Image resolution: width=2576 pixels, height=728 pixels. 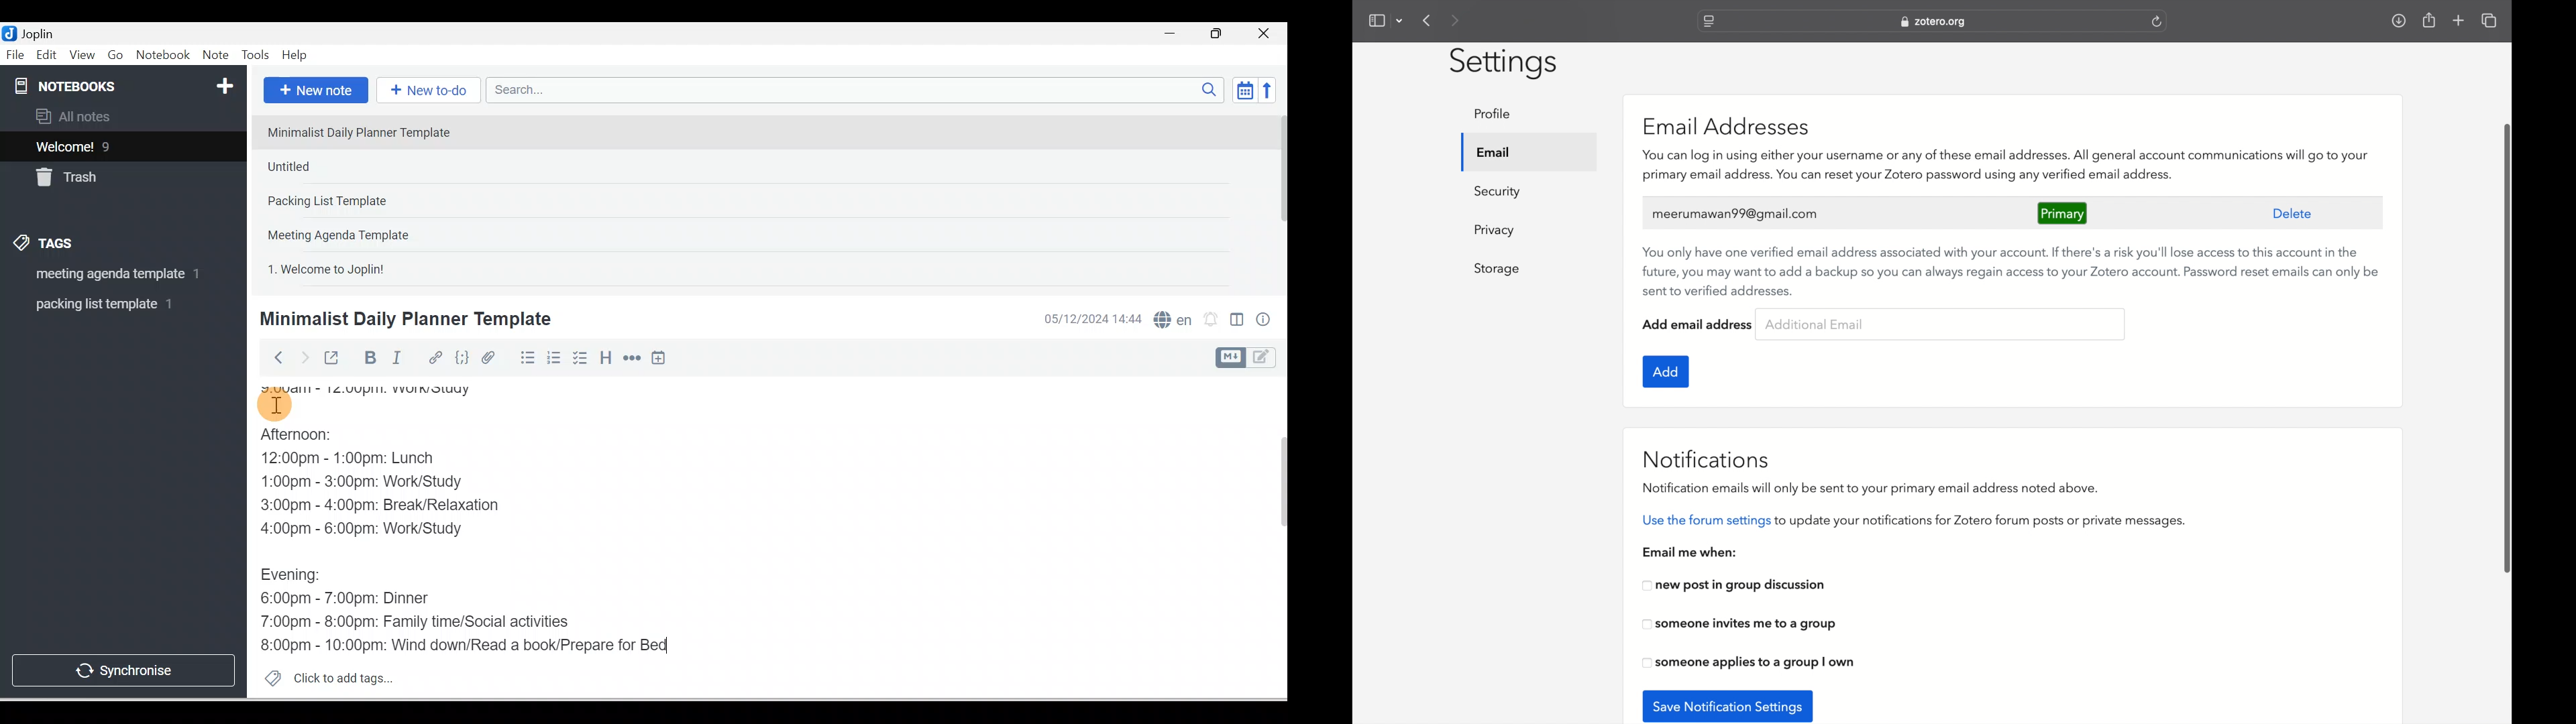 What do you see at coordinates (399, 360) in the screenshot?
I see `Italic` at bounding box center [399, 360].